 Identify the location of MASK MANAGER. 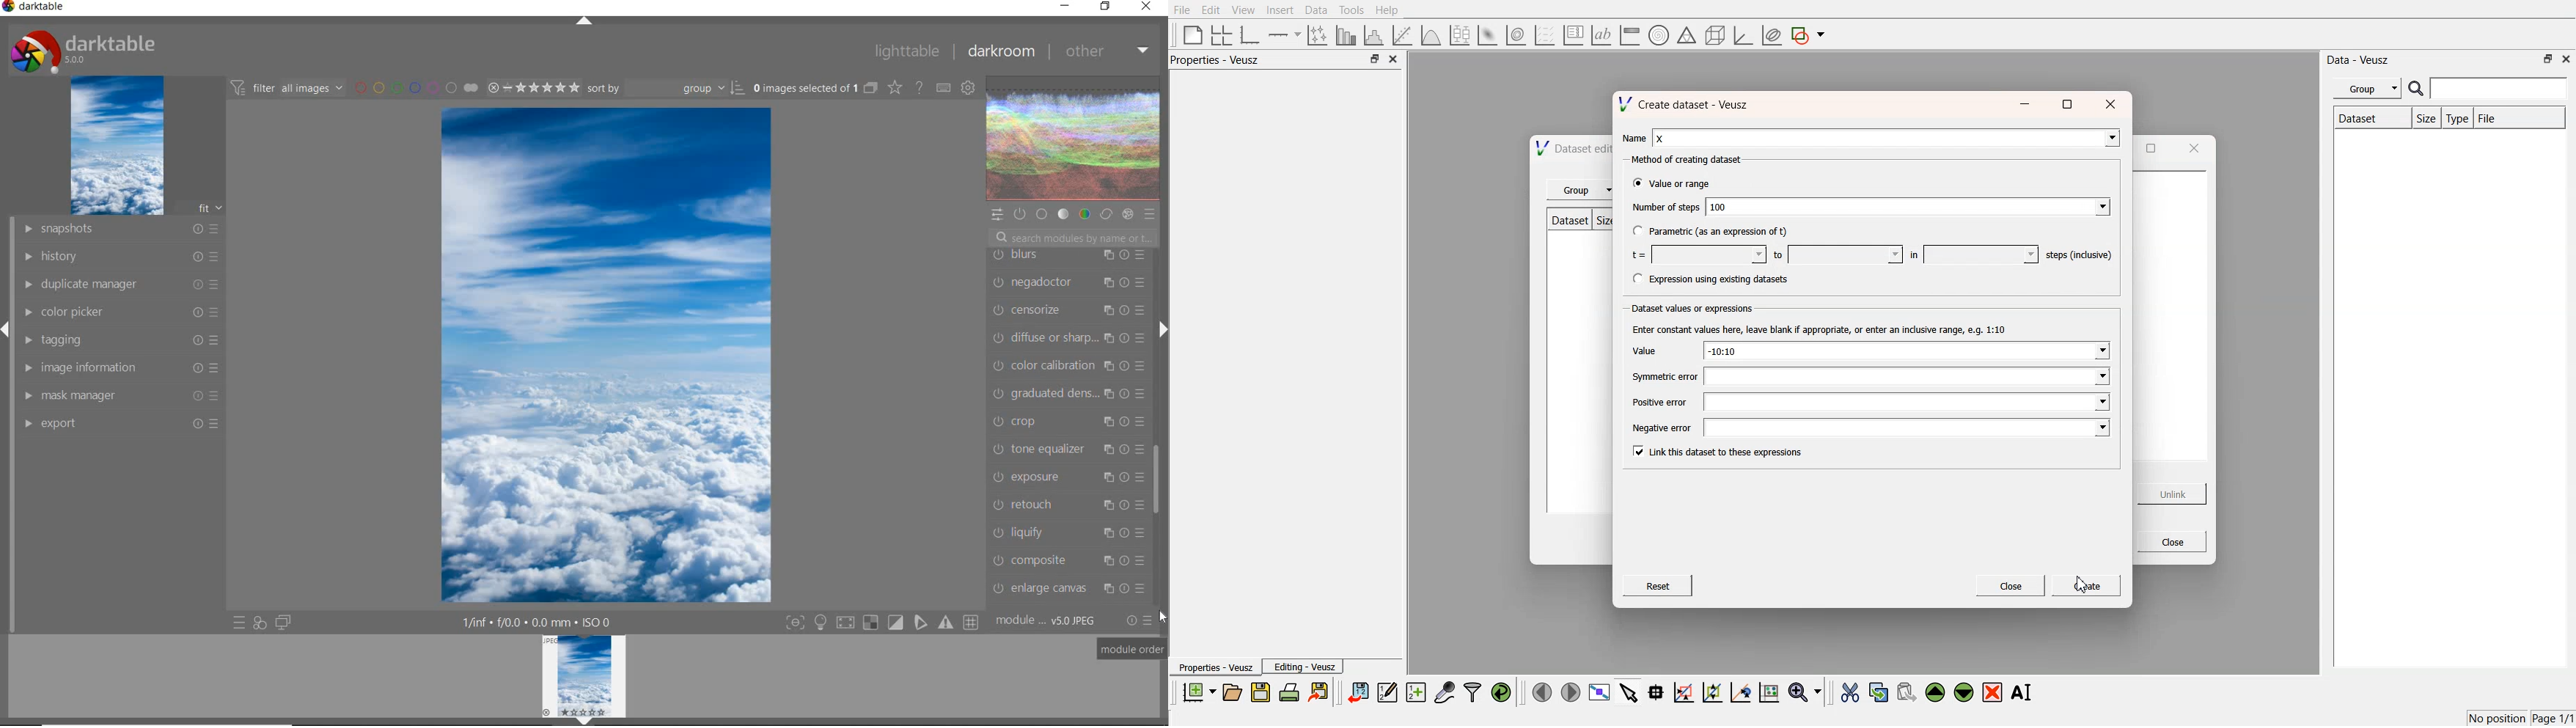
(123, 395).